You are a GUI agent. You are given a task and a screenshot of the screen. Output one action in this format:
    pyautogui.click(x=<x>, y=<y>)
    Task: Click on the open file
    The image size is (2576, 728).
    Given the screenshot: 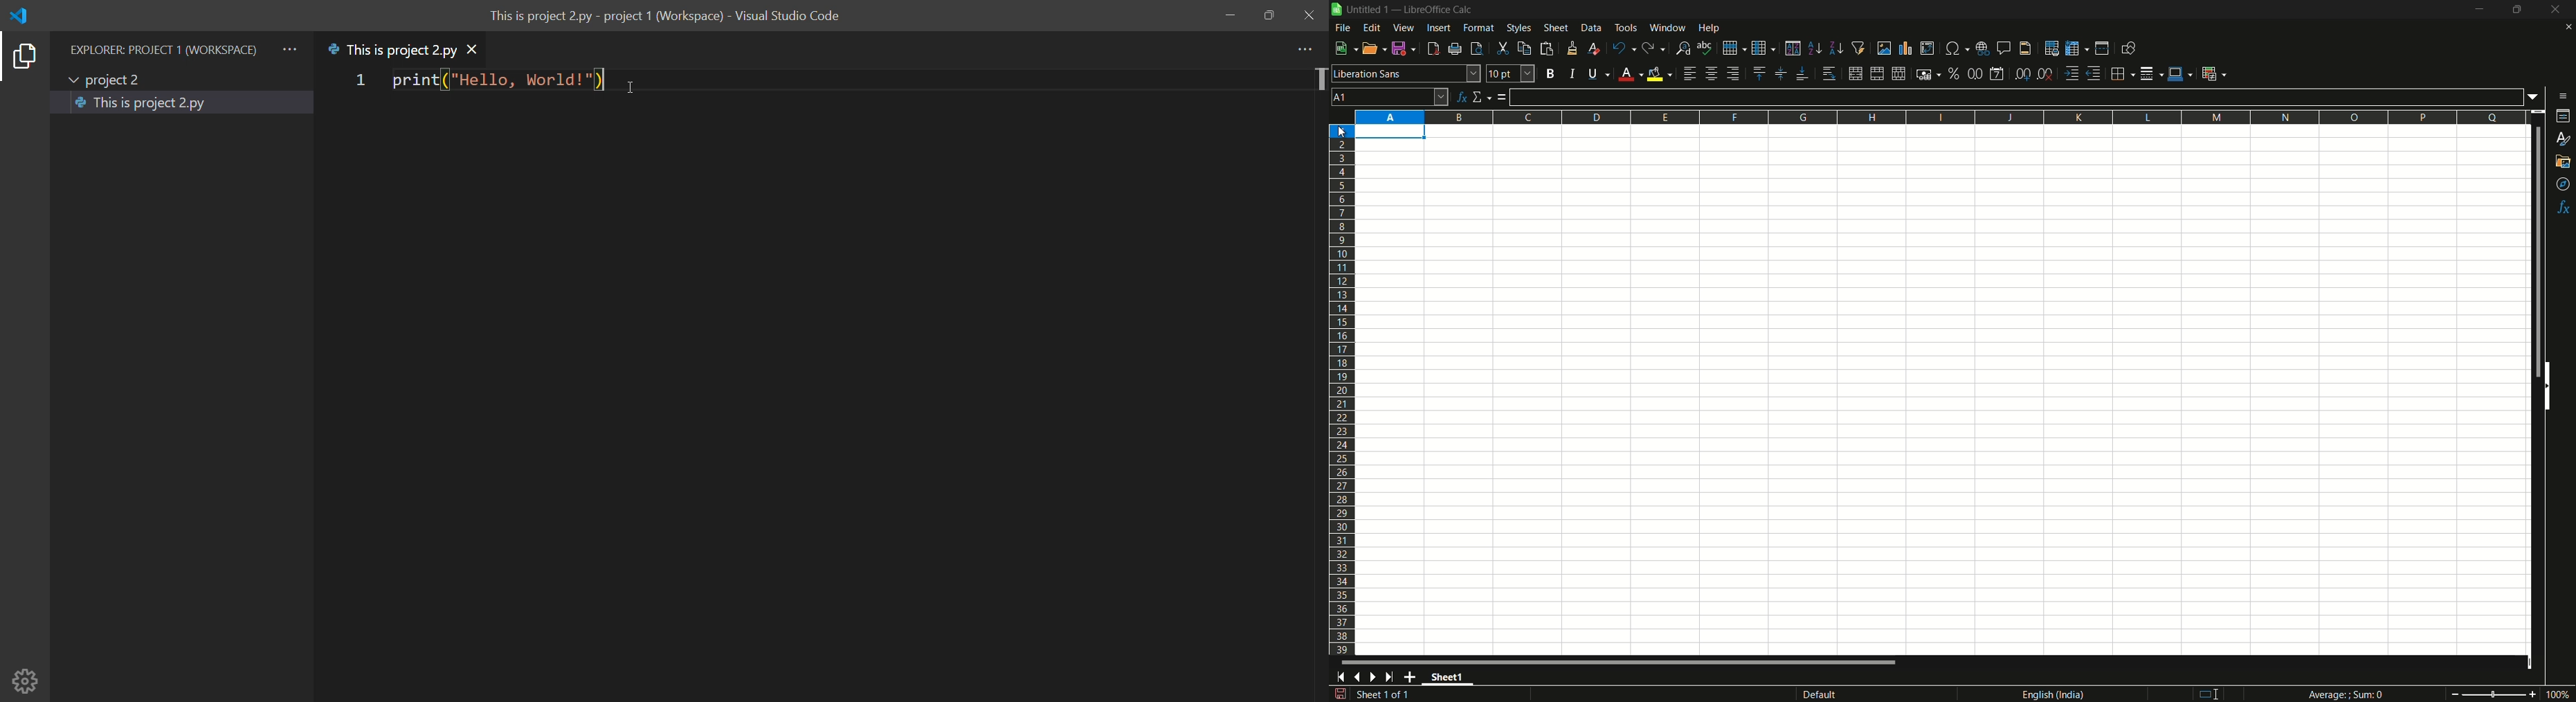 What is the action you would take?
    pyautogui.click(x=1375, y=49)
    